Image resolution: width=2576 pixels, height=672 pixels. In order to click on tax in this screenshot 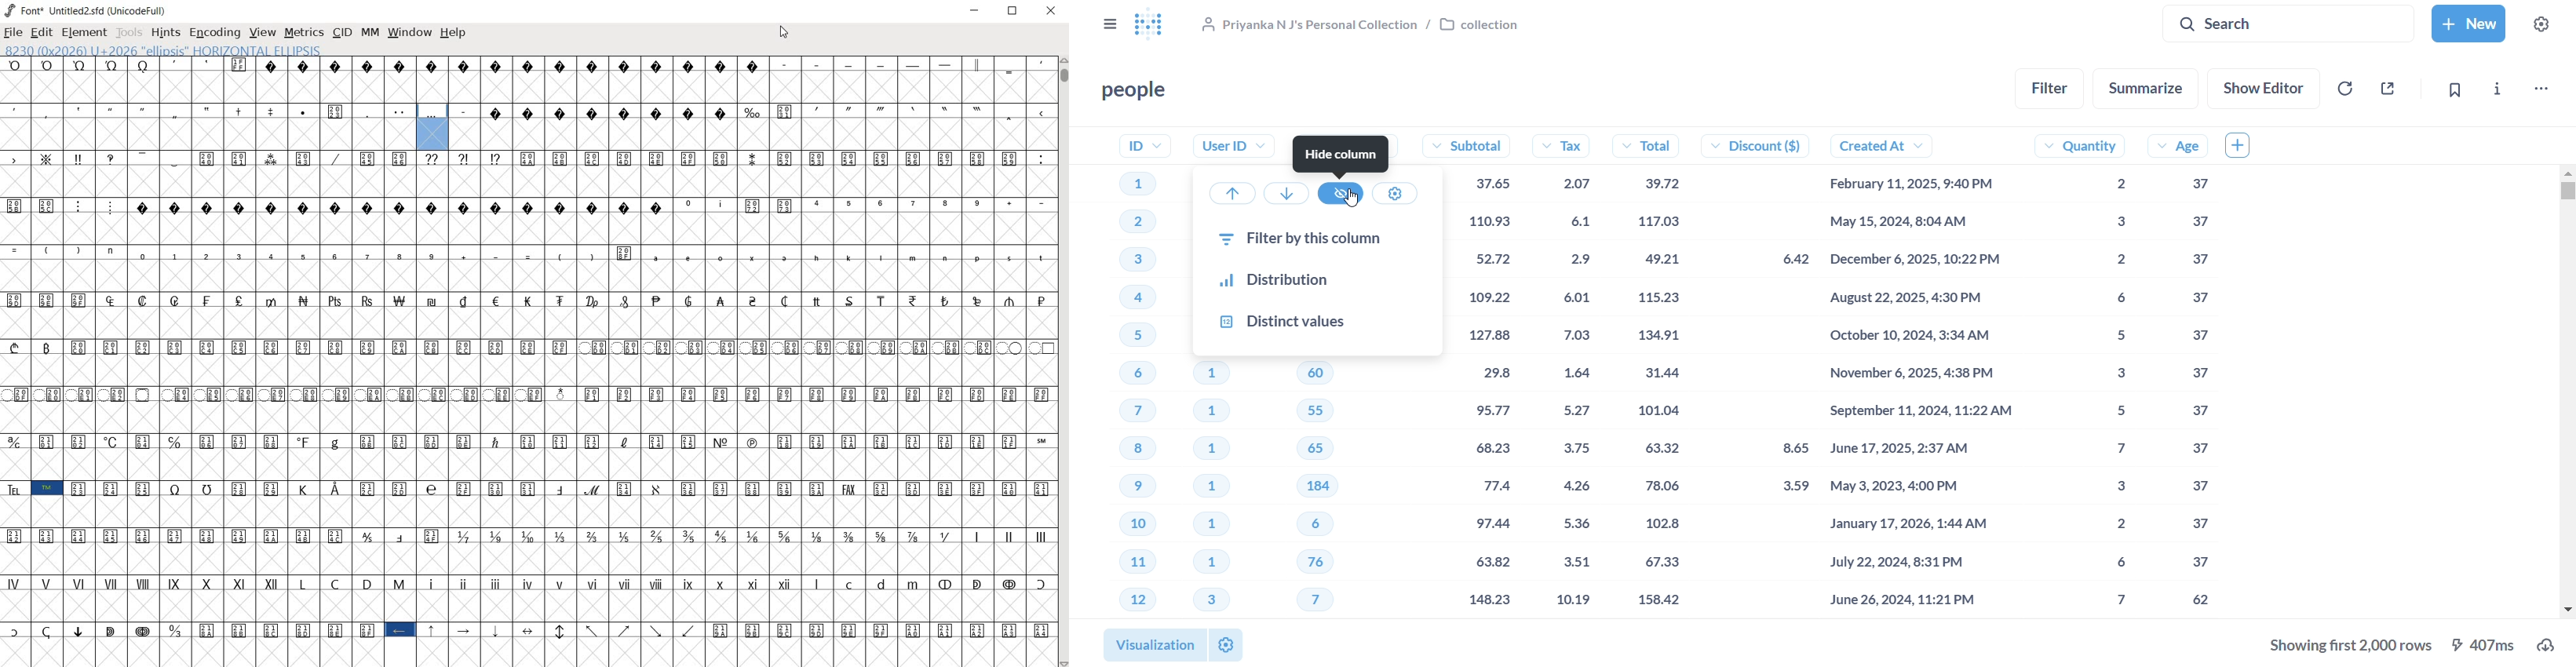, I will do `click(1568, 373)`.